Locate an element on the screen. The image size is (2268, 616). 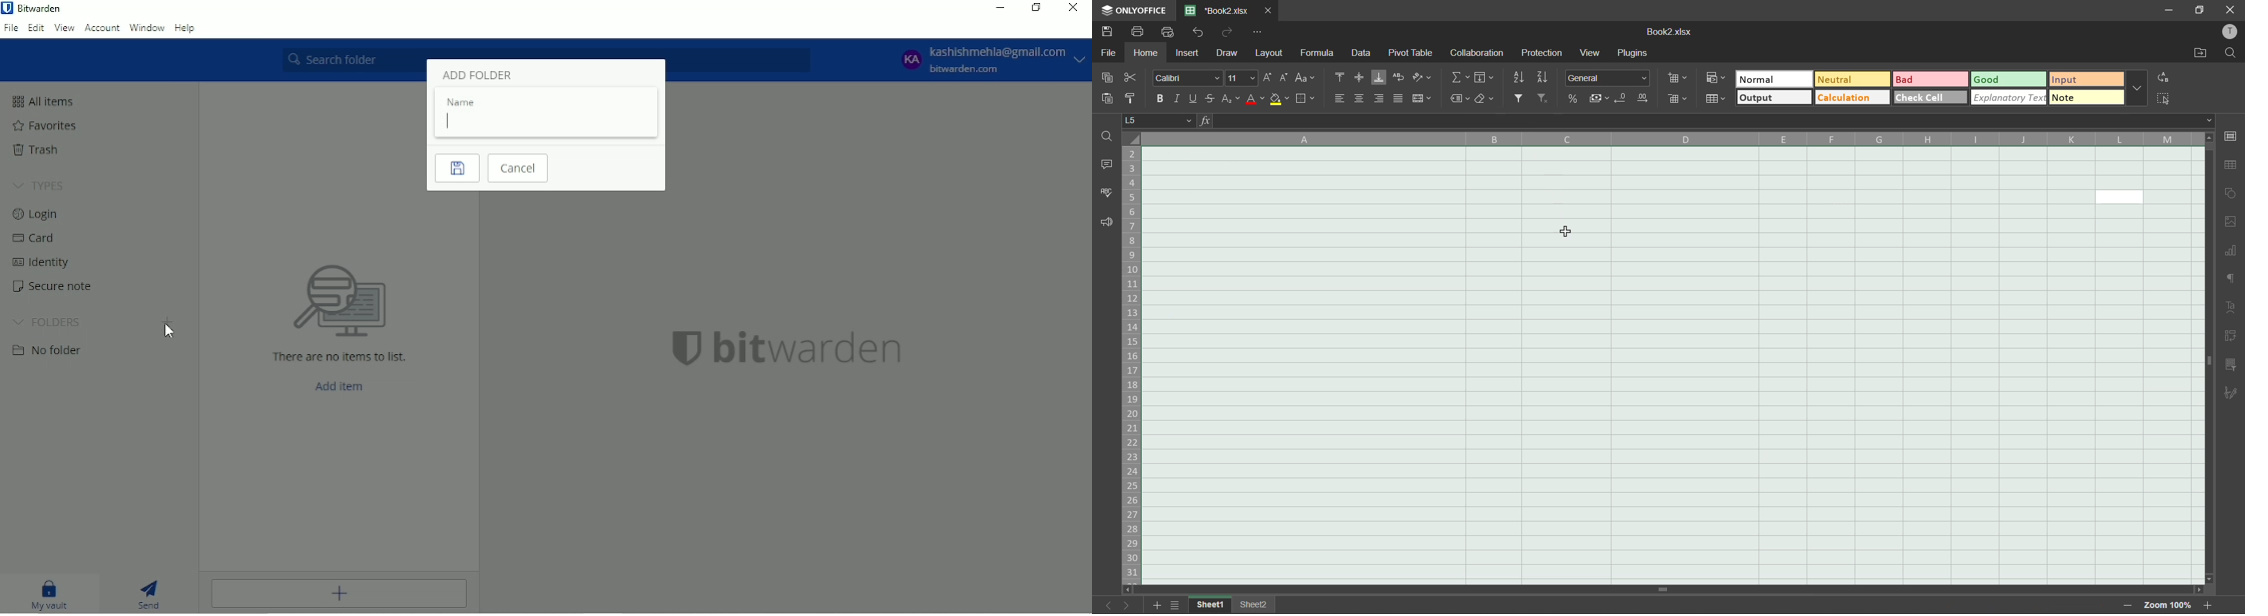
data is located at coordinates (1362, 52).